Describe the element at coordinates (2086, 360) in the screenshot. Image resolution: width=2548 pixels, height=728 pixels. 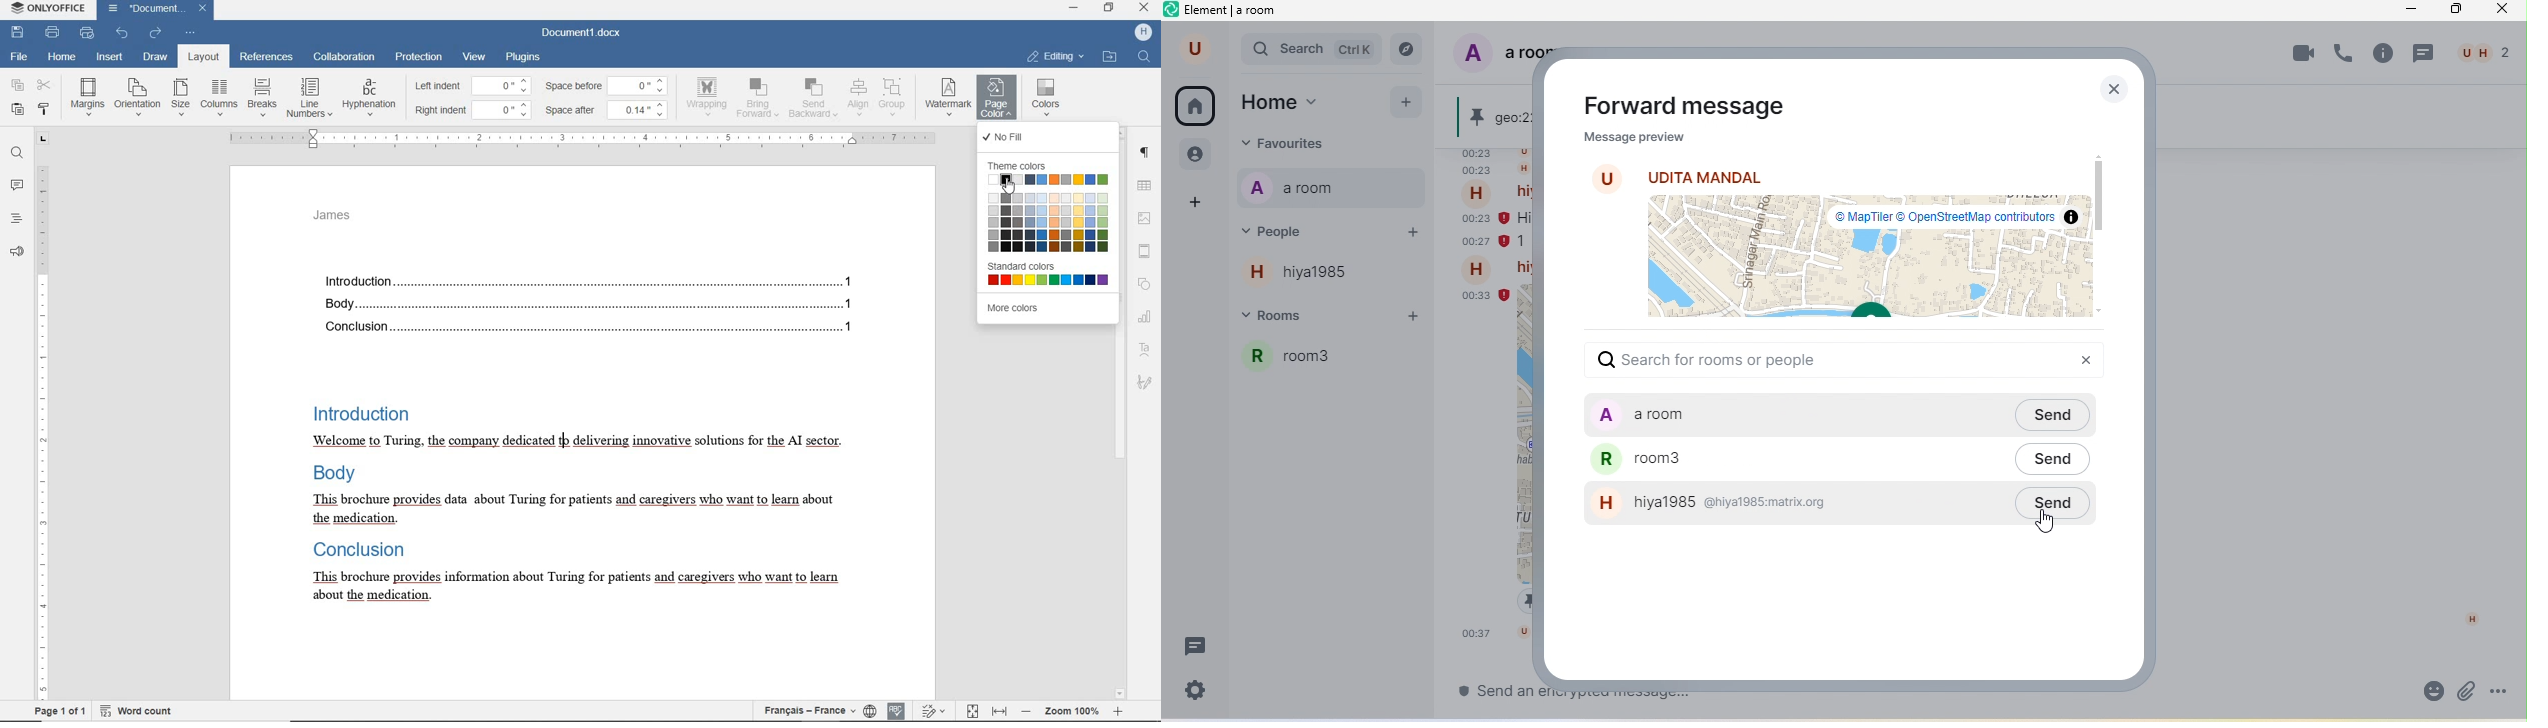
I see `close` at that location.